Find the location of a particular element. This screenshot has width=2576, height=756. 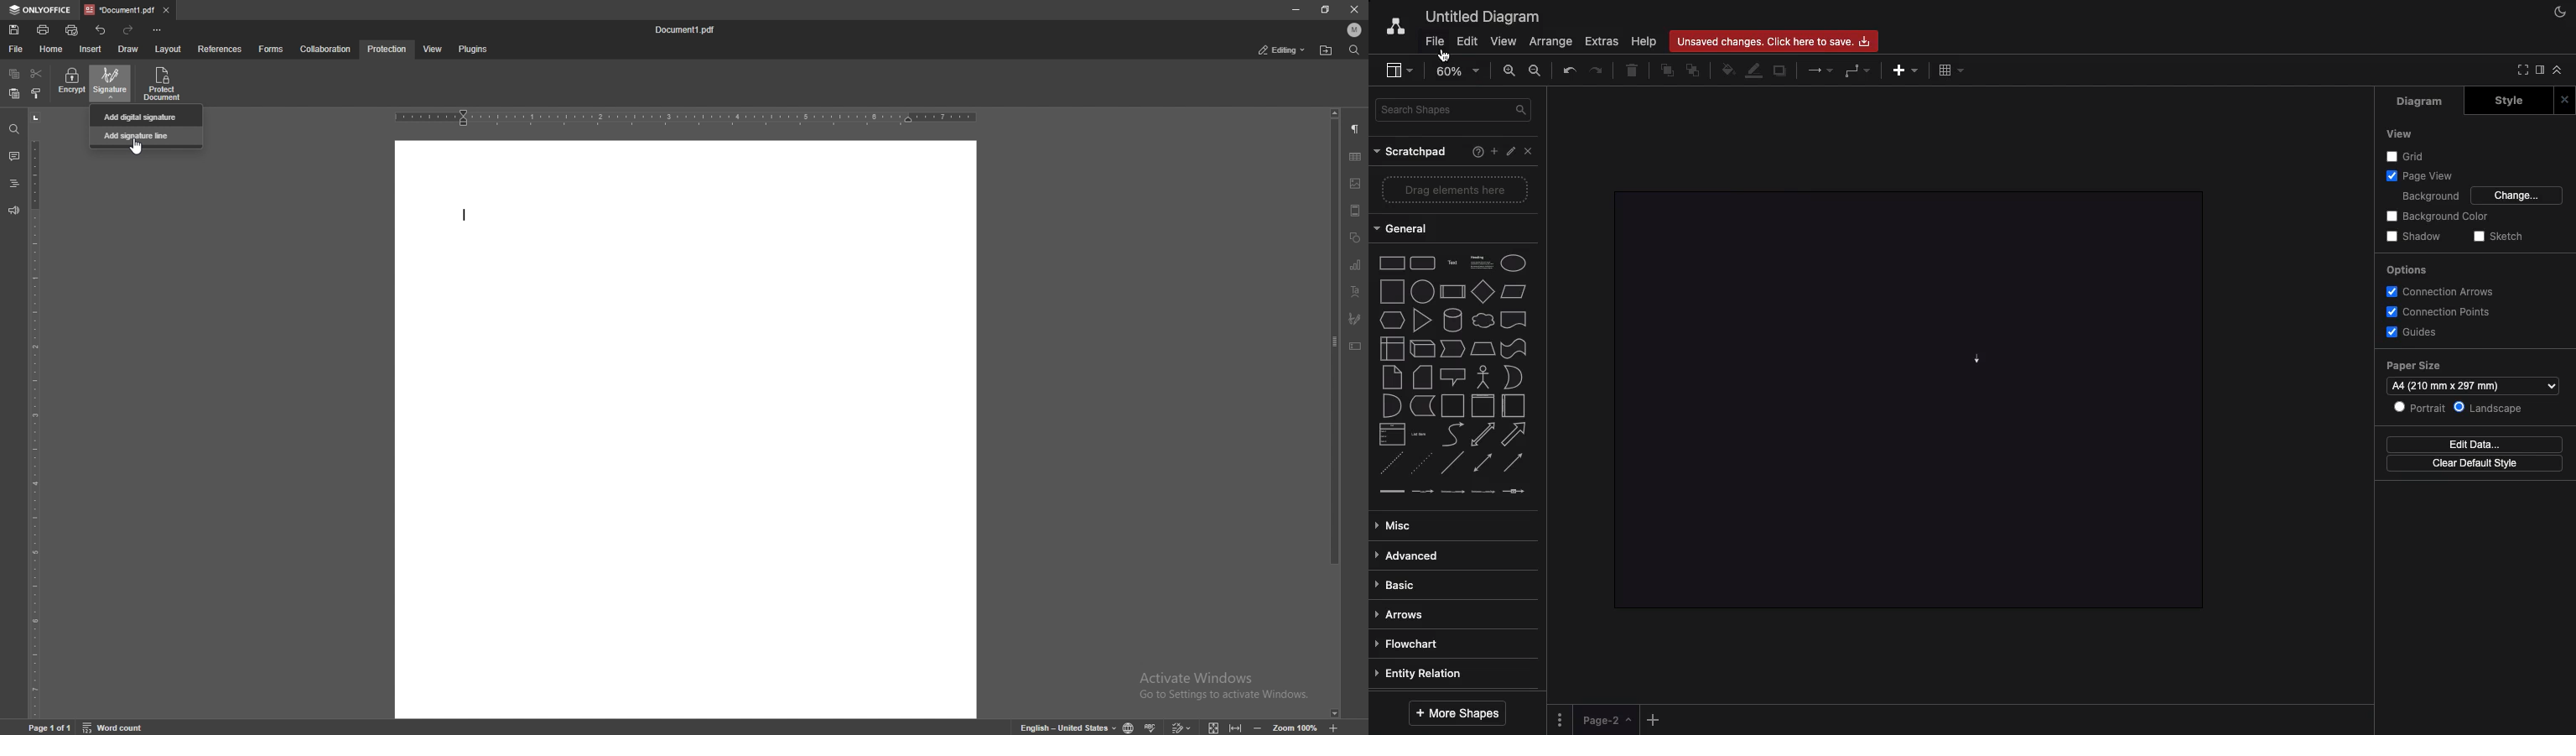

Edit is located at coordinates (1468, 41).